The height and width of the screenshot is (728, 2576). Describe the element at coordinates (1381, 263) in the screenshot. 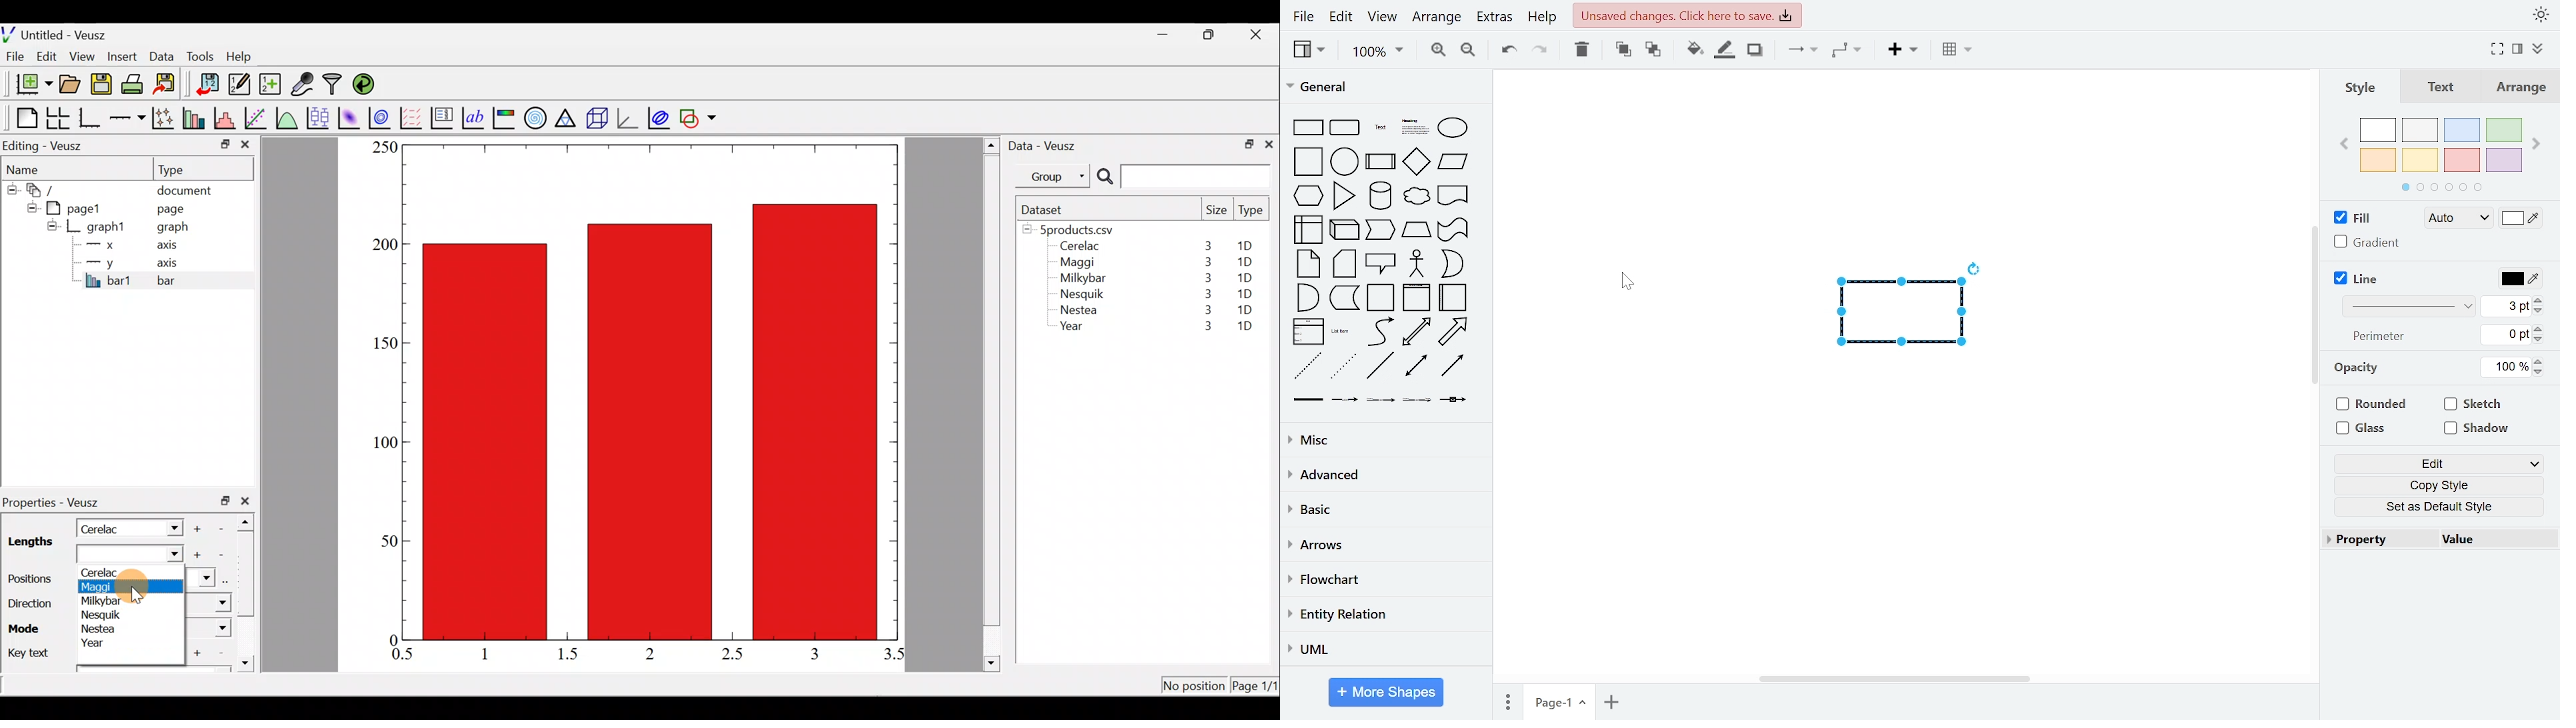

I see `general shapes` at that location.